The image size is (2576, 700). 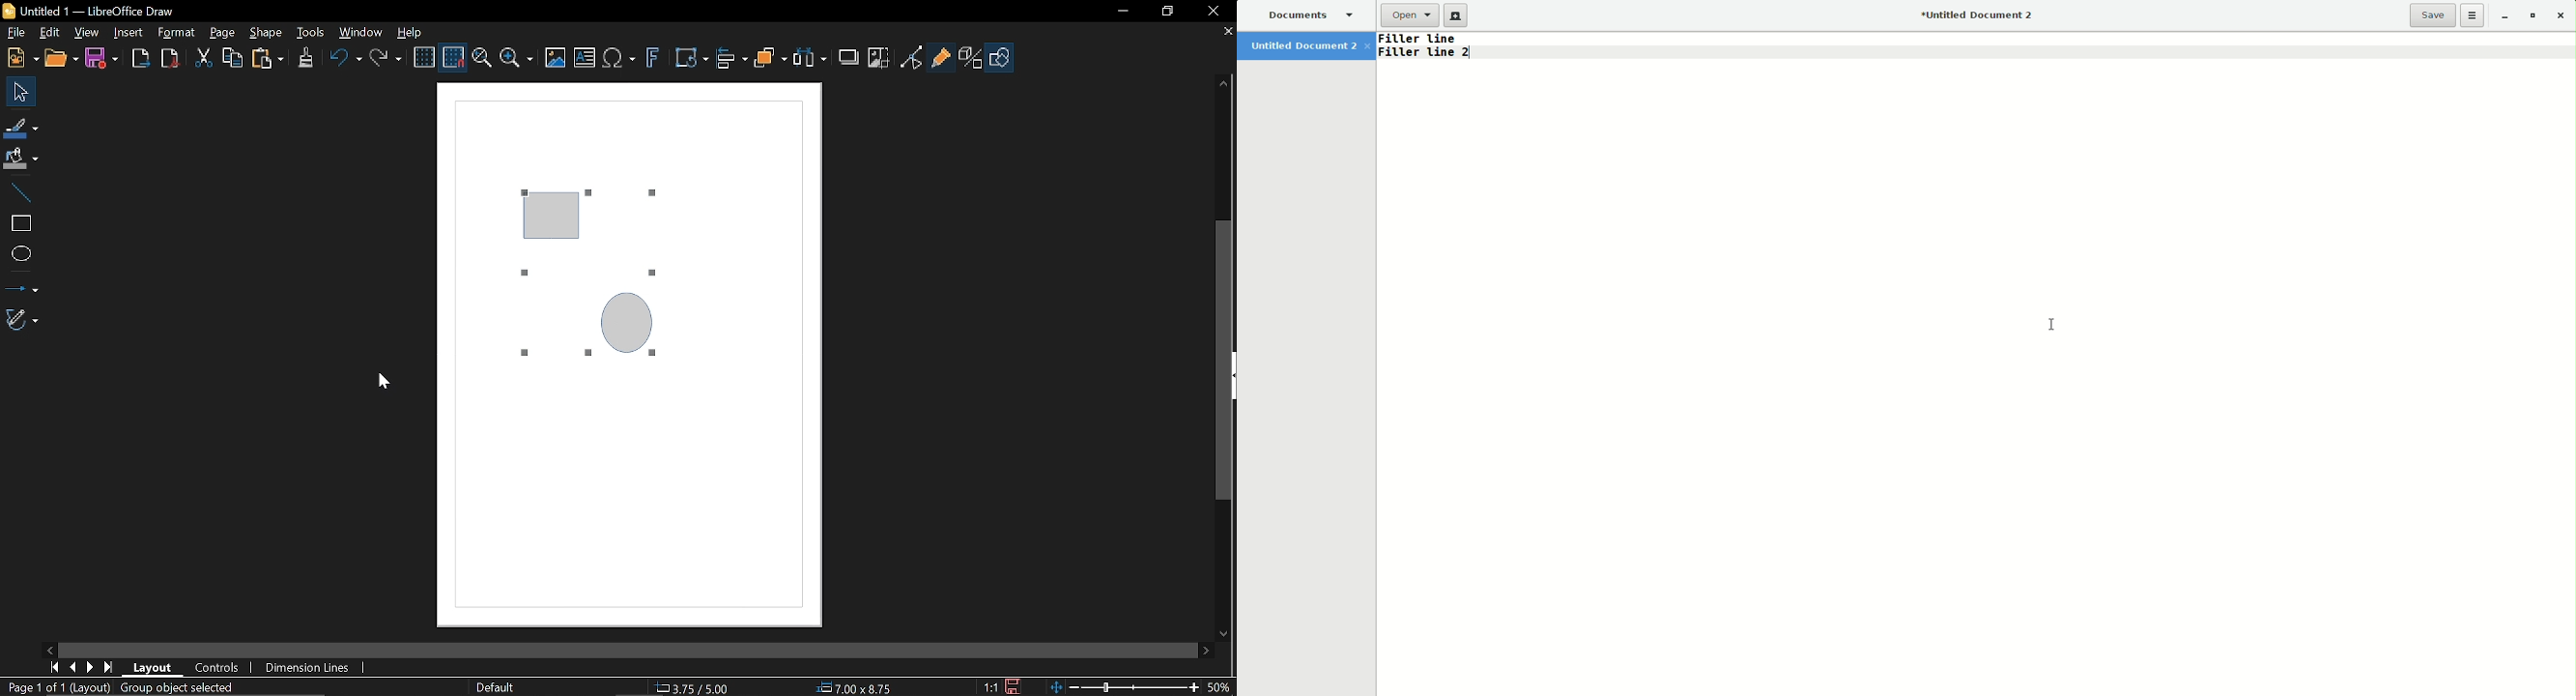 What do you see at coordinates (2532, 16) in the screenshot?
I see `Restore` at bounding box center [2532, 16].